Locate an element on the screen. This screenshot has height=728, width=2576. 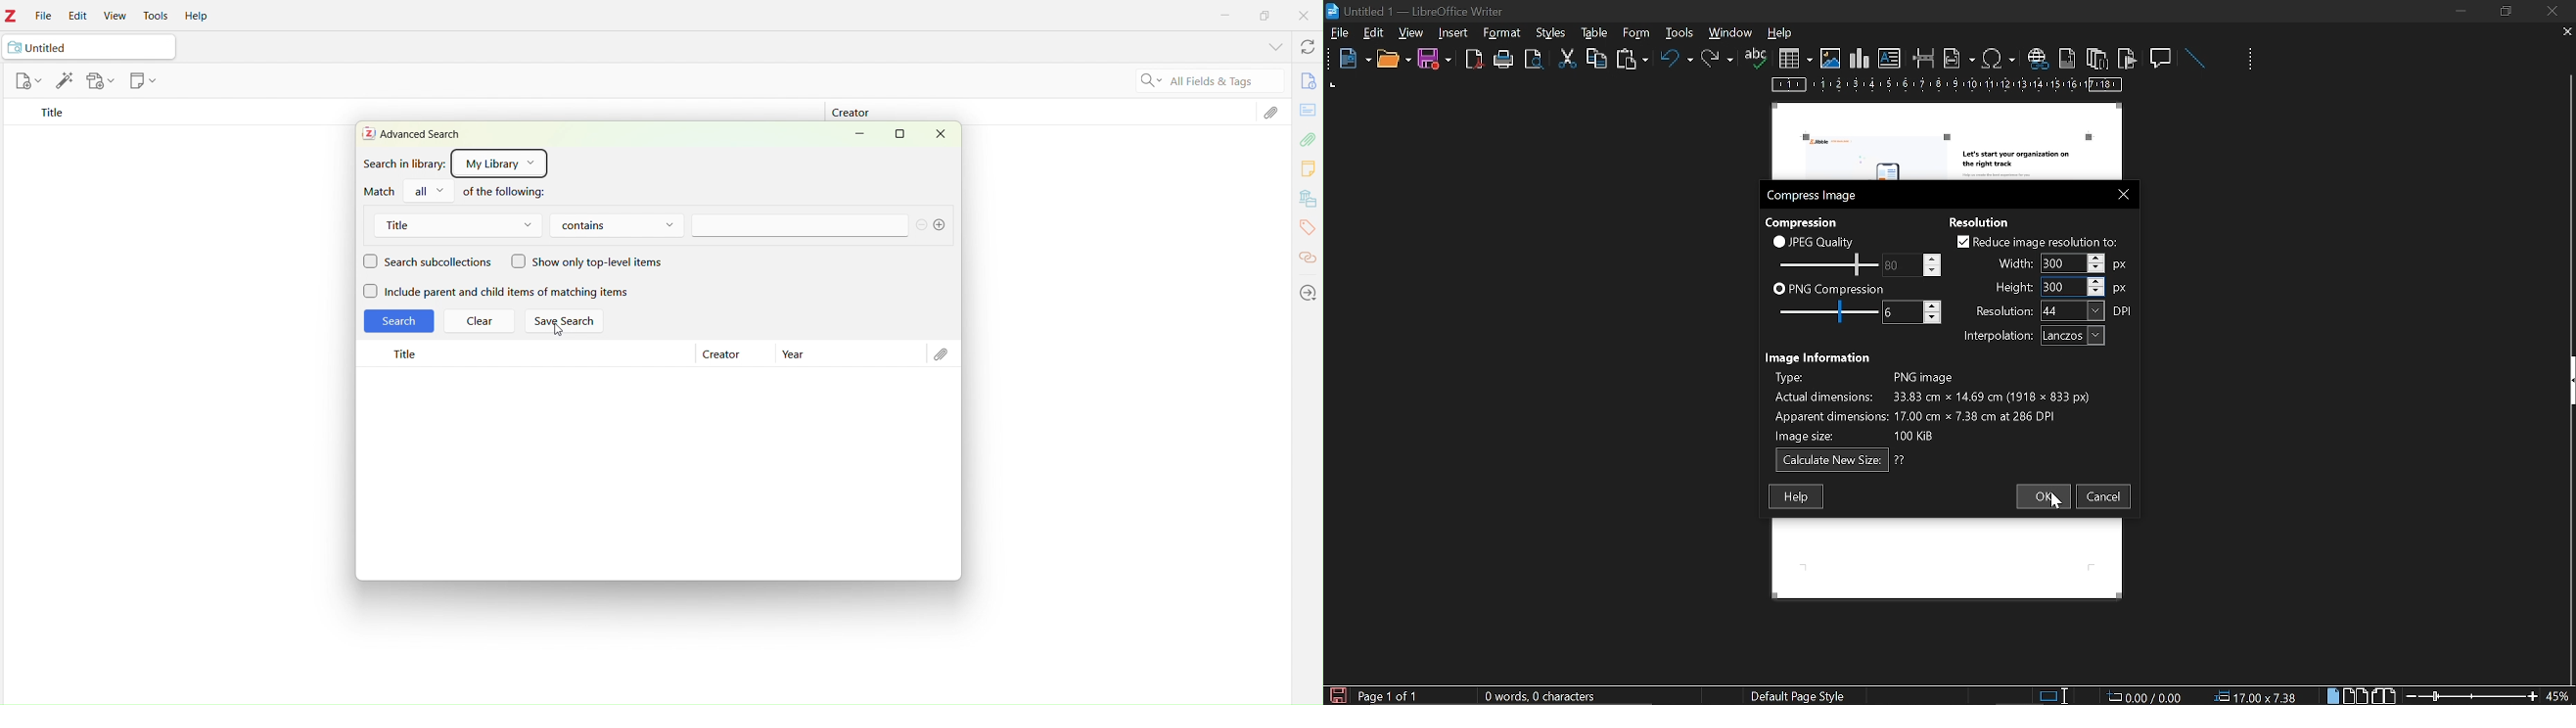
0.00 / 0.00 is located at coordinates (2147, 695).